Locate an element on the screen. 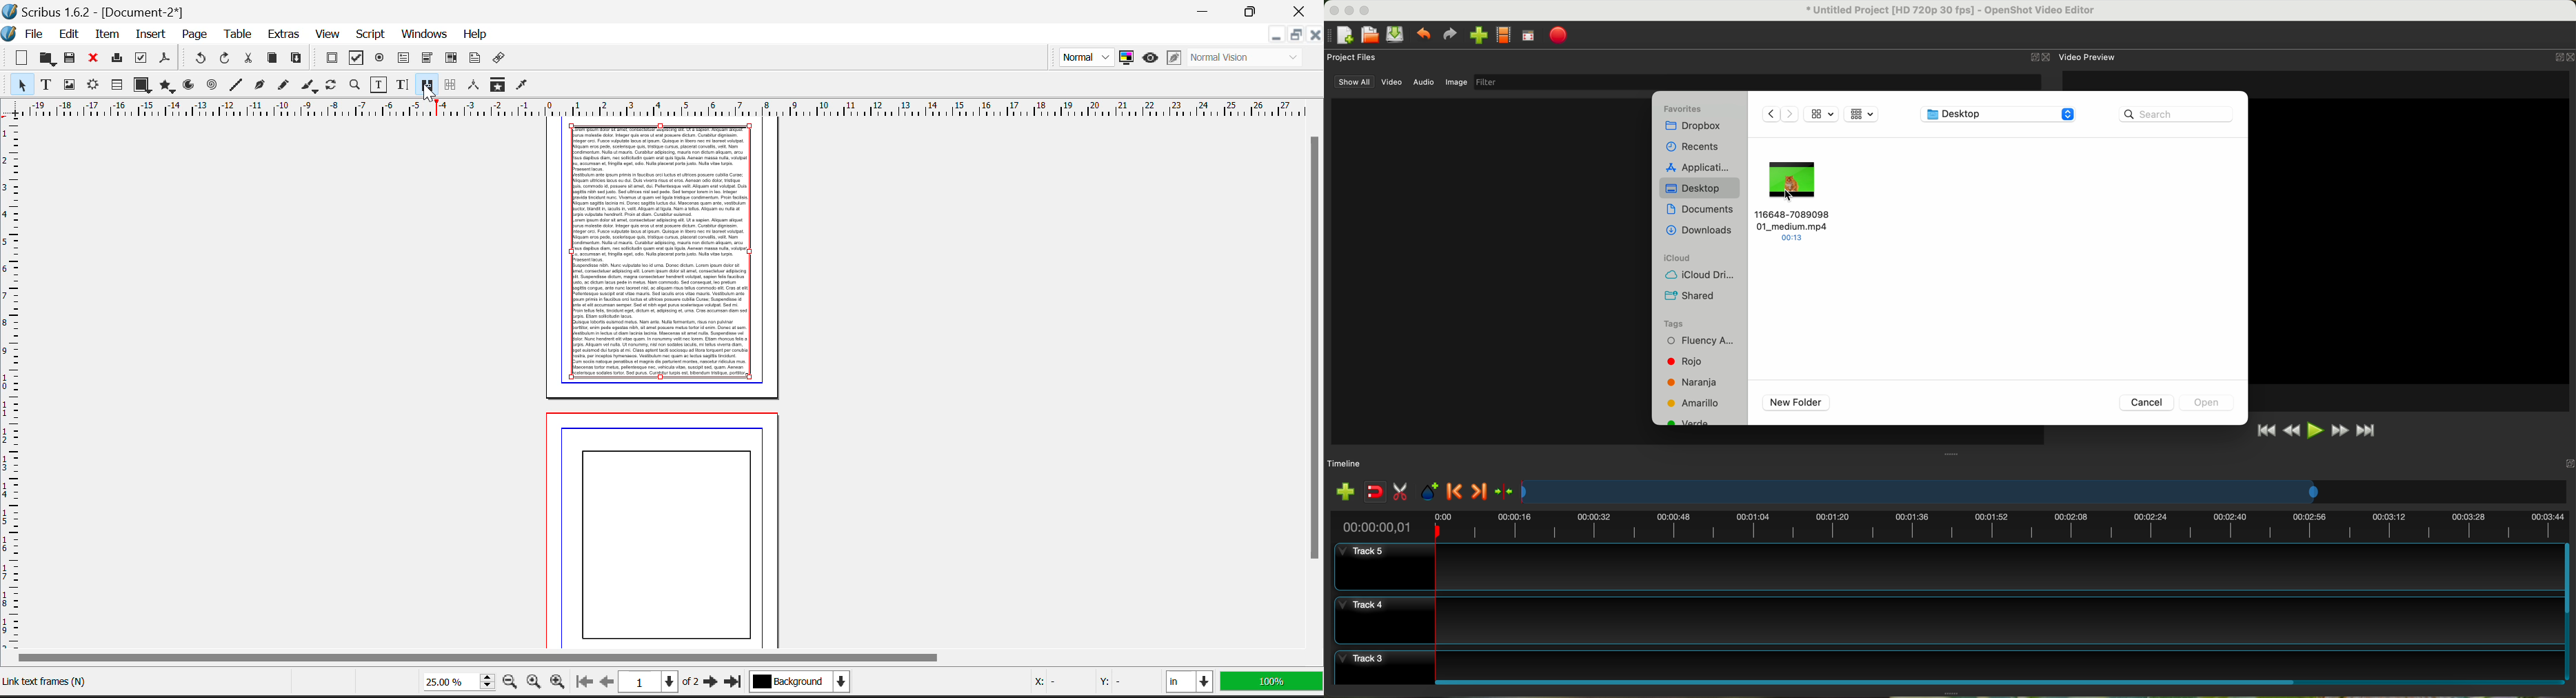 The image size is (2576, 700). Close is located at coordinates (1314, 35).